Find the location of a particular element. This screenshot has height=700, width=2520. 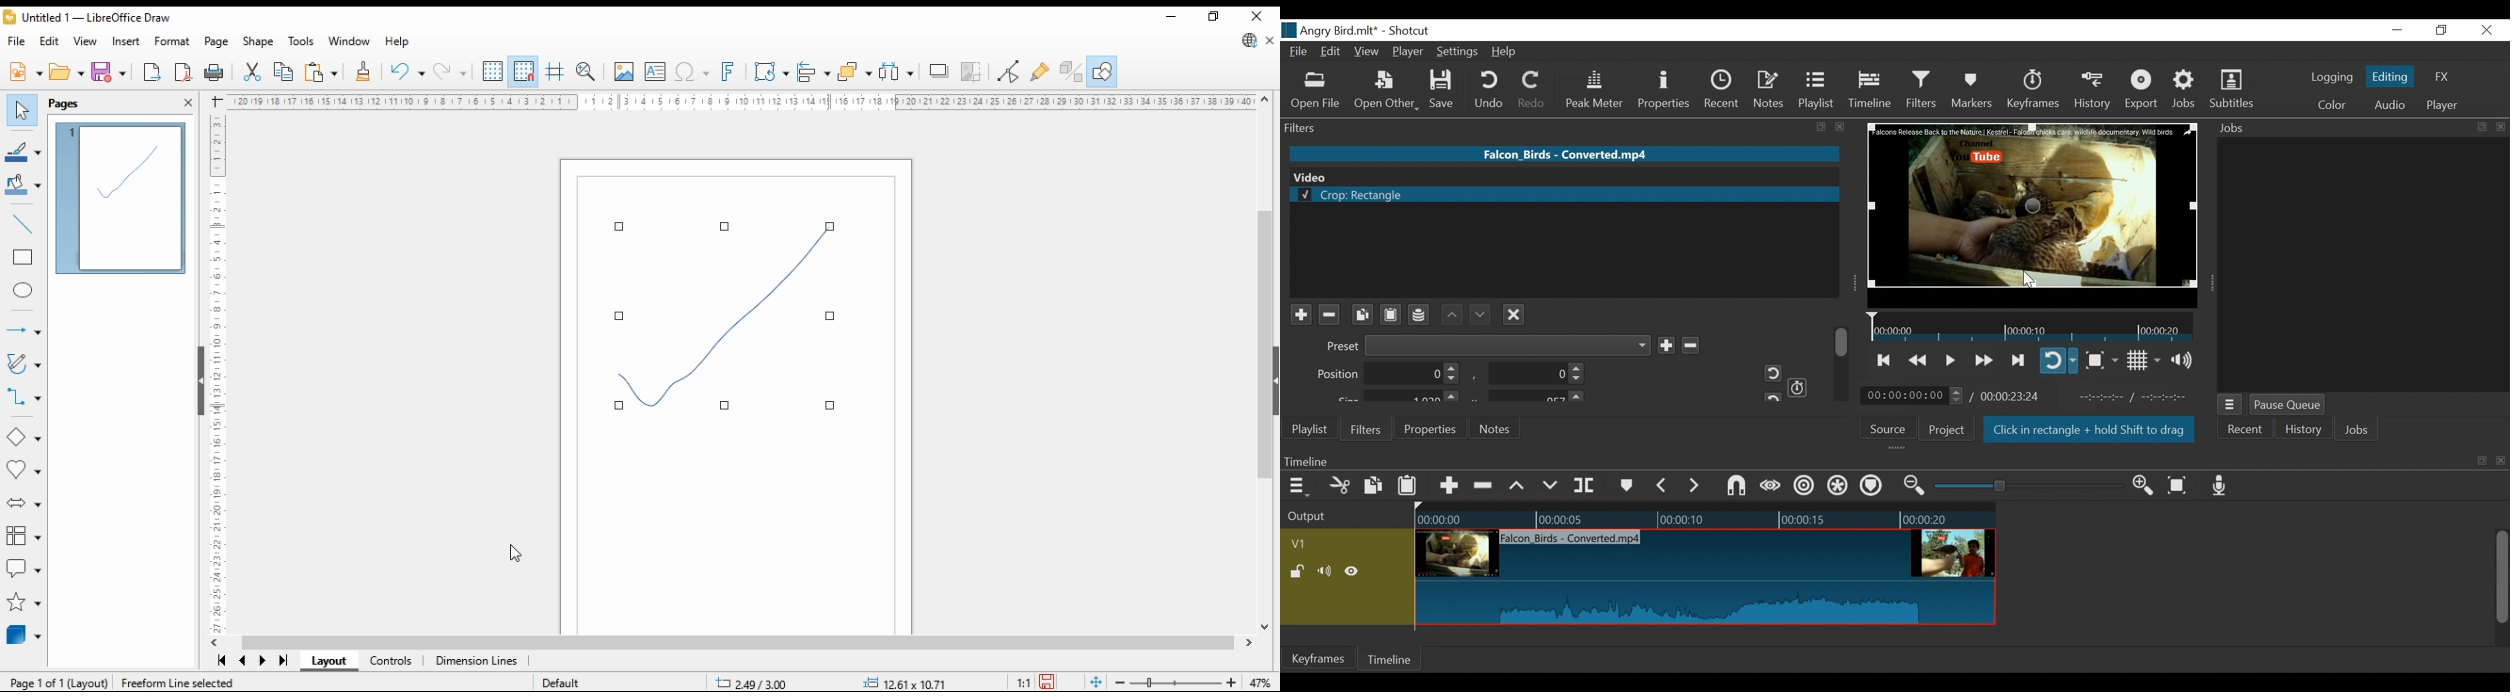

Down is located at coordinates (1478, 311).